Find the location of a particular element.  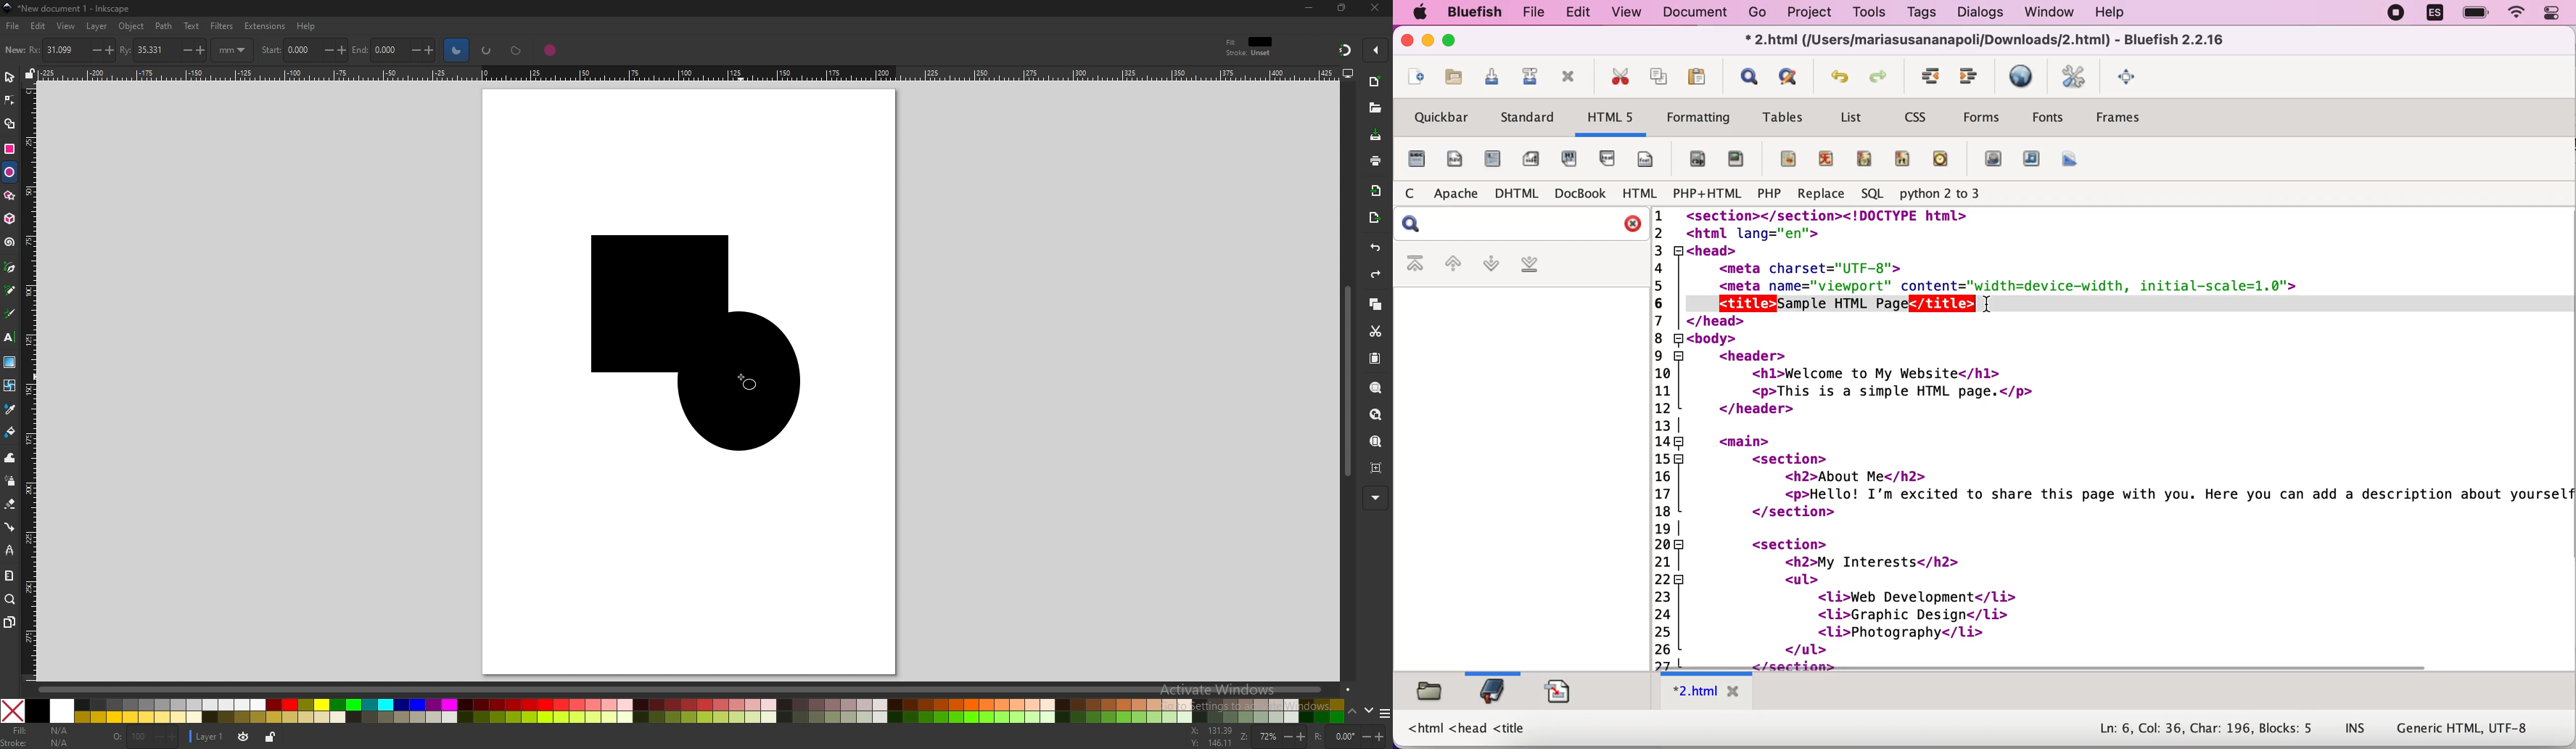

open file is located at coordinates (1454, 78).